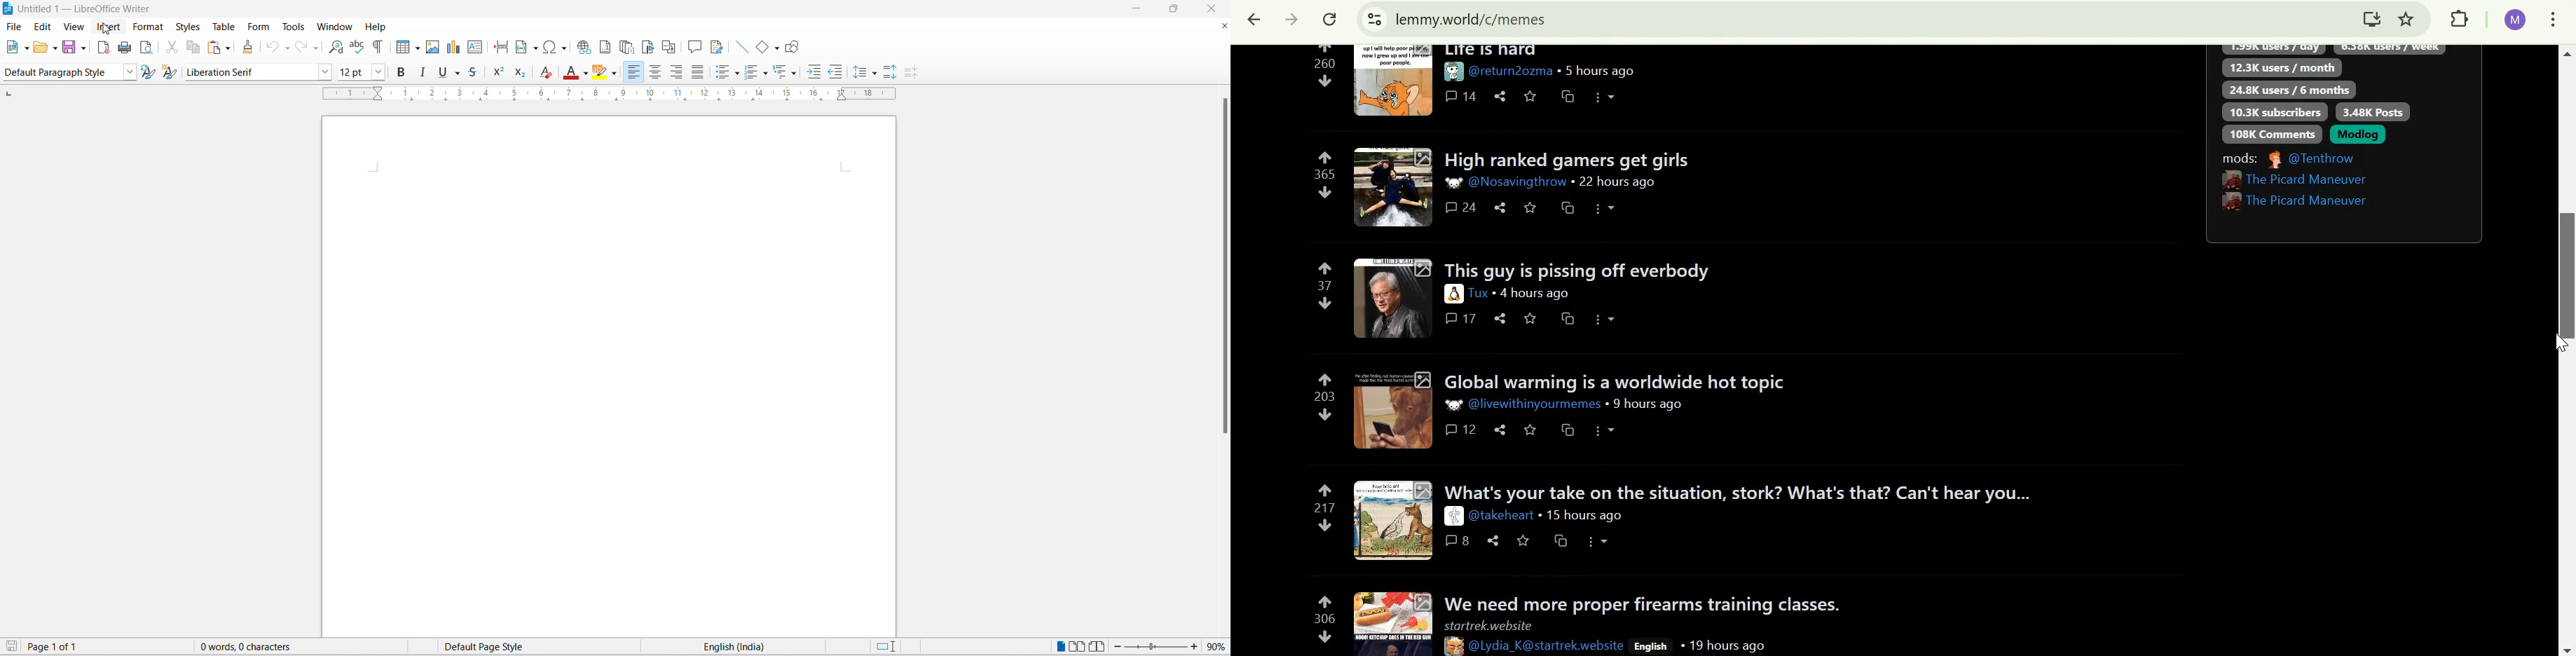 This screenshot has width=2576, height=672. What do you see at coordinates (1576, 268) in the screenshot?
I see `This is guys is pissing off everybody` at bounding box center [1576, 268].